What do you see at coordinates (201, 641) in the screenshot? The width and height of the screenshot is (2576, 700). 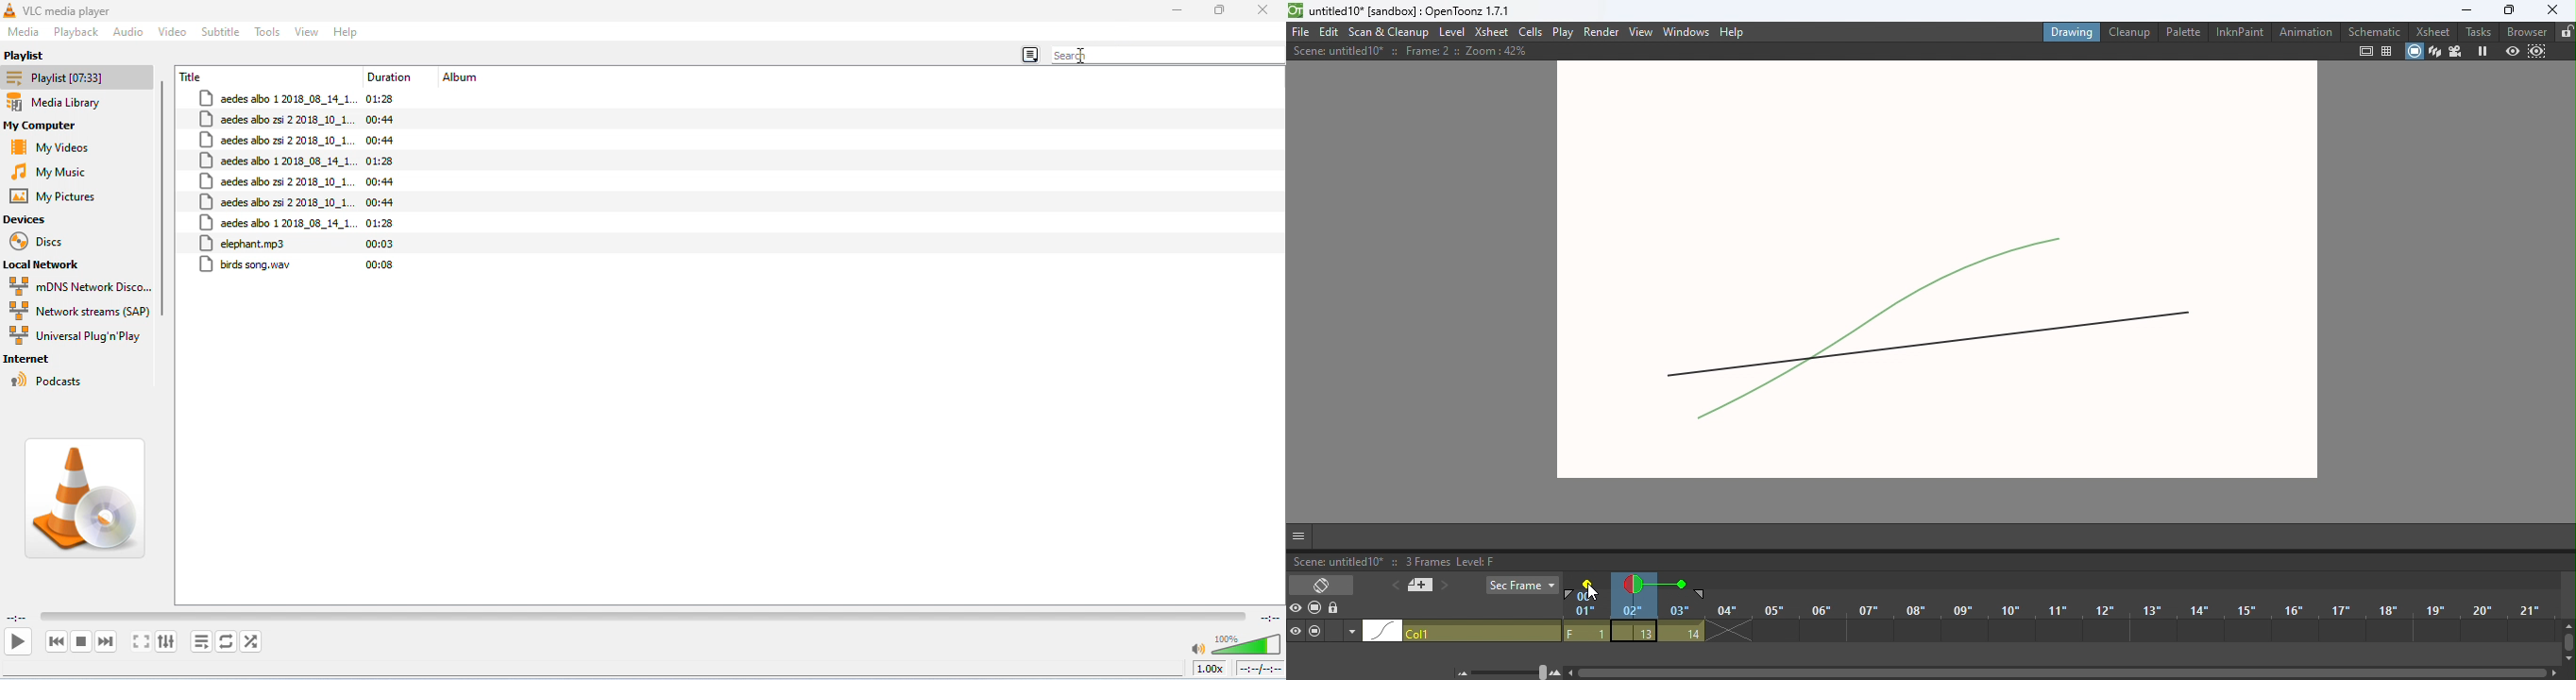 I see `toggle playlist` at bounding box center [201, 641].